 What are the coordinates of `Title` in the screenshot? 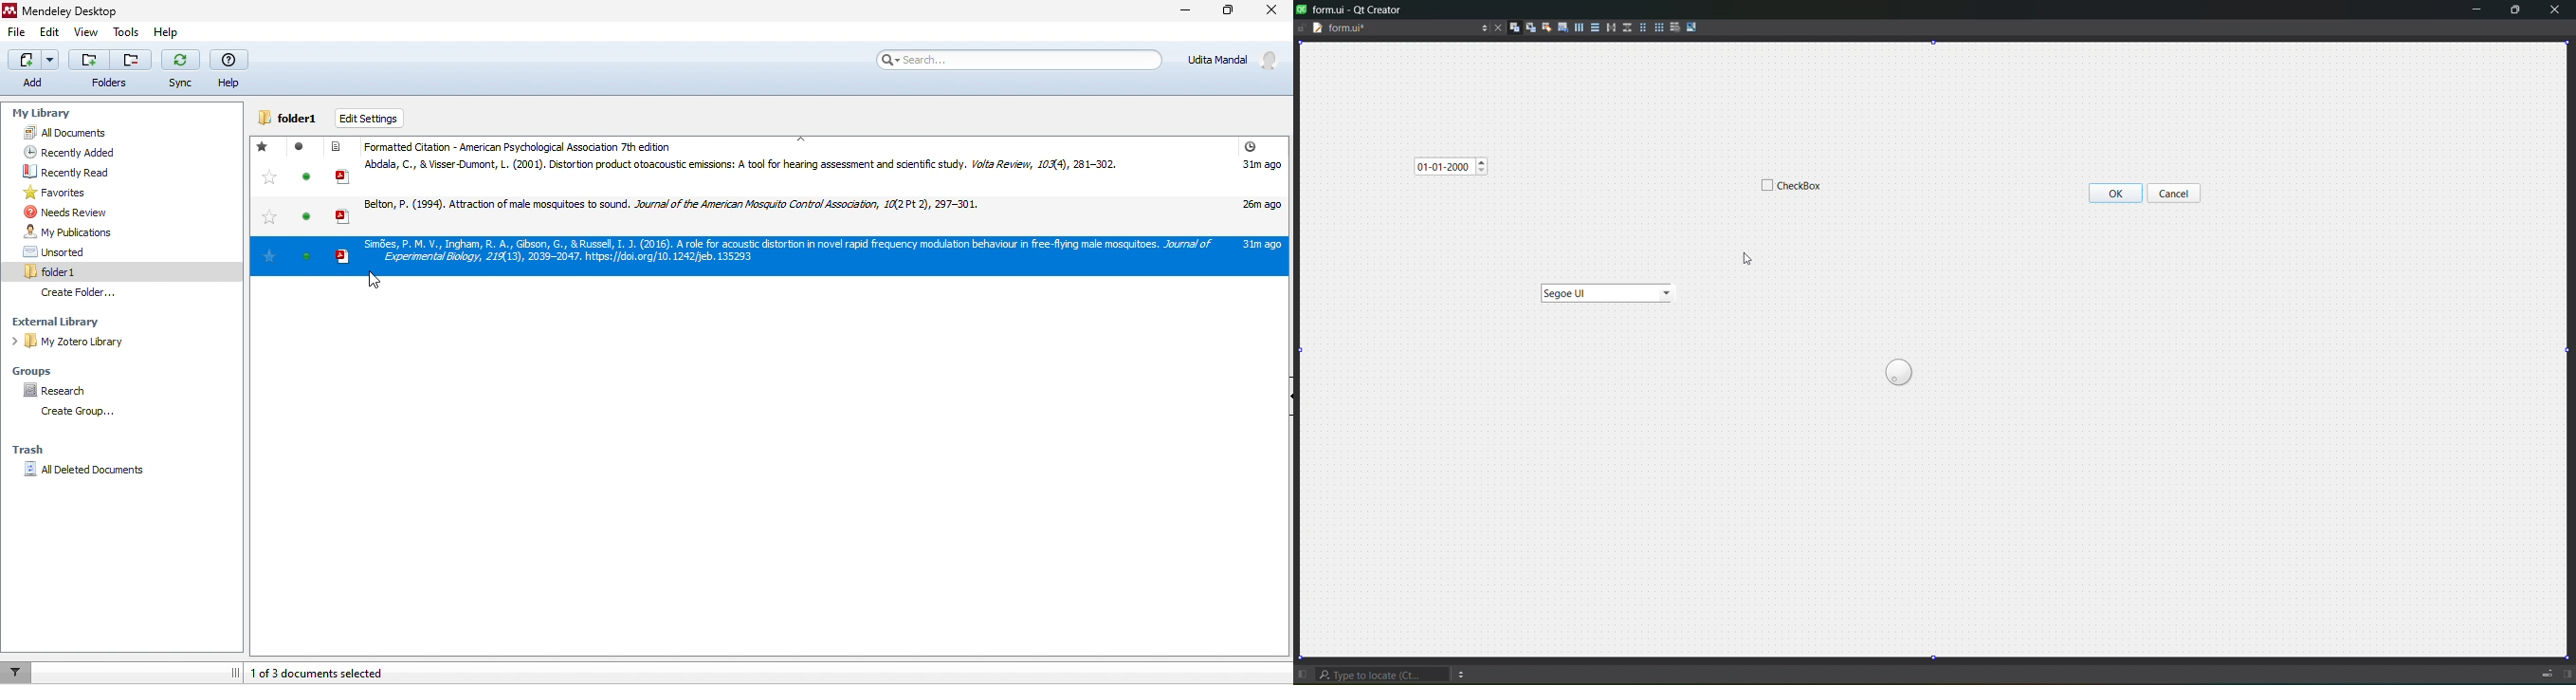 It's located at (1352, 9).